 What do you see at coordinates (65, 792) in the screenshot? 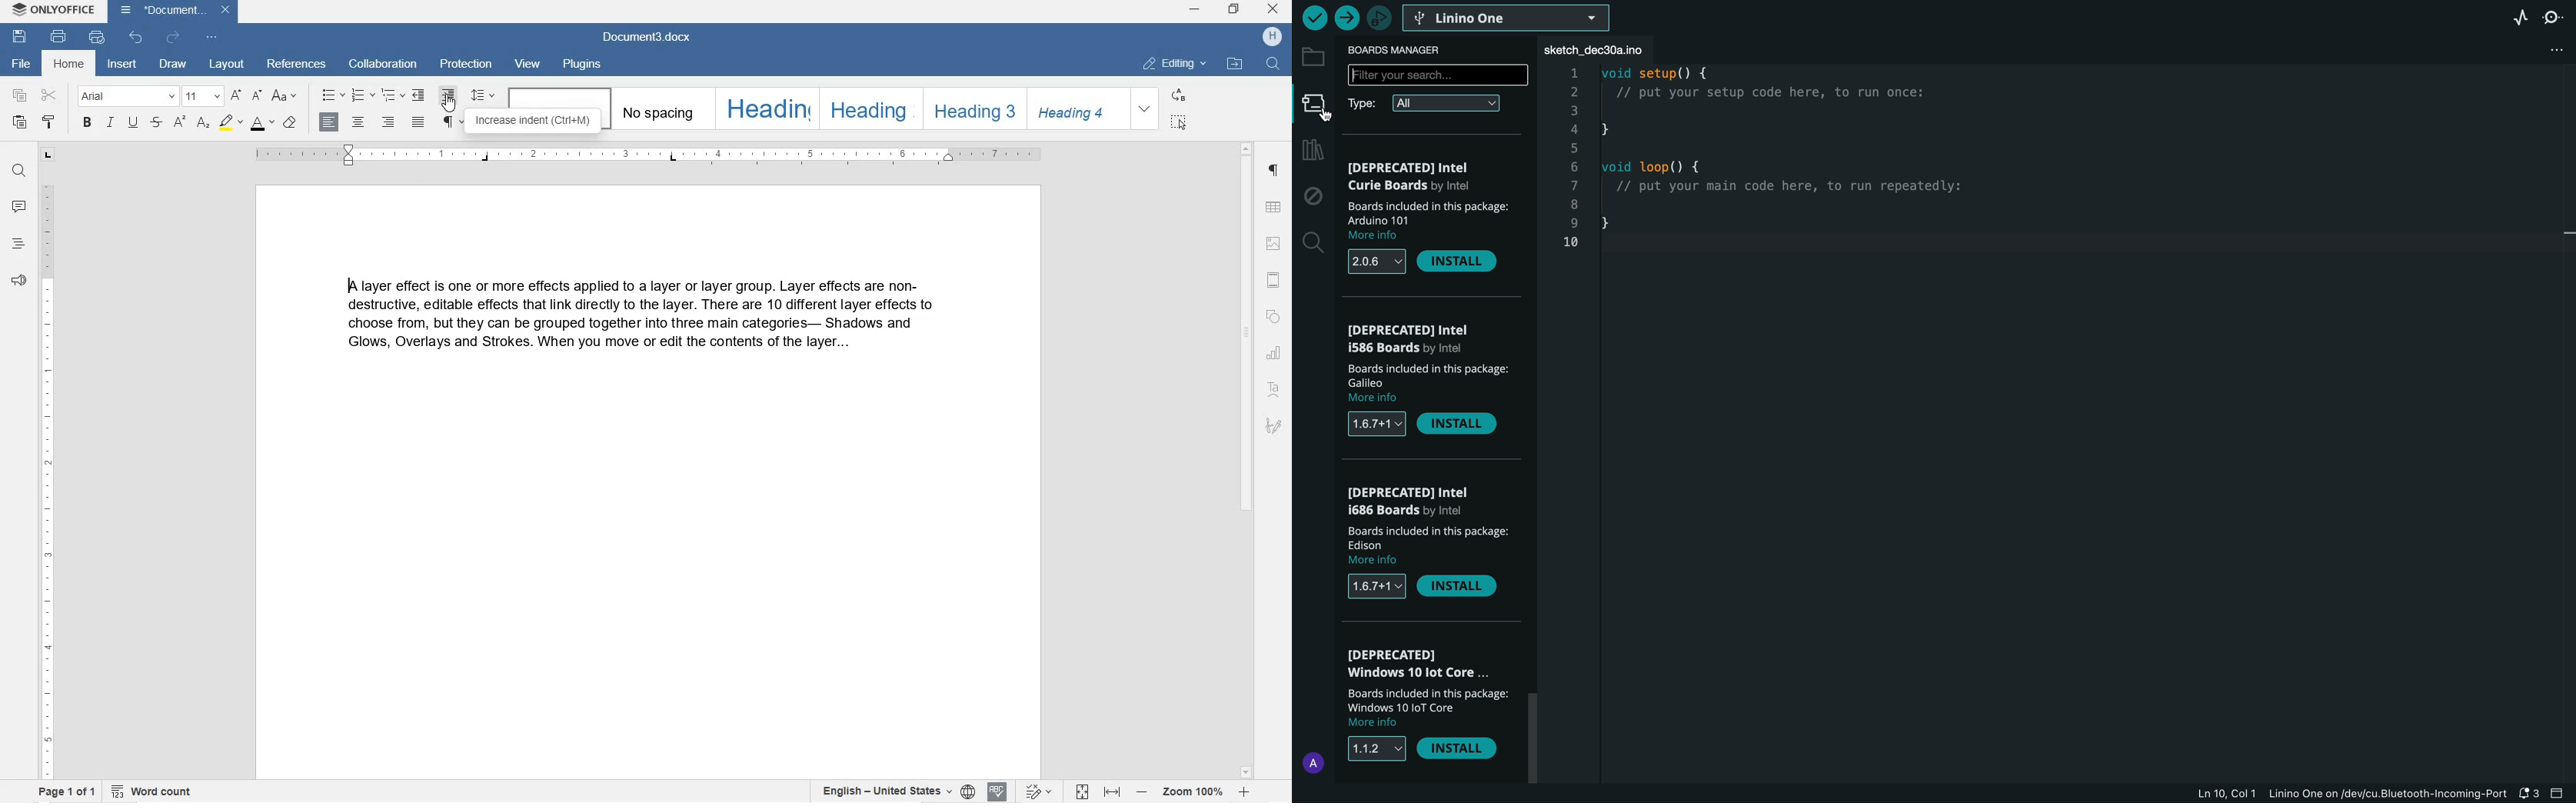
I see `PAGE 1 OF 1` at bounding box center [65, 792].